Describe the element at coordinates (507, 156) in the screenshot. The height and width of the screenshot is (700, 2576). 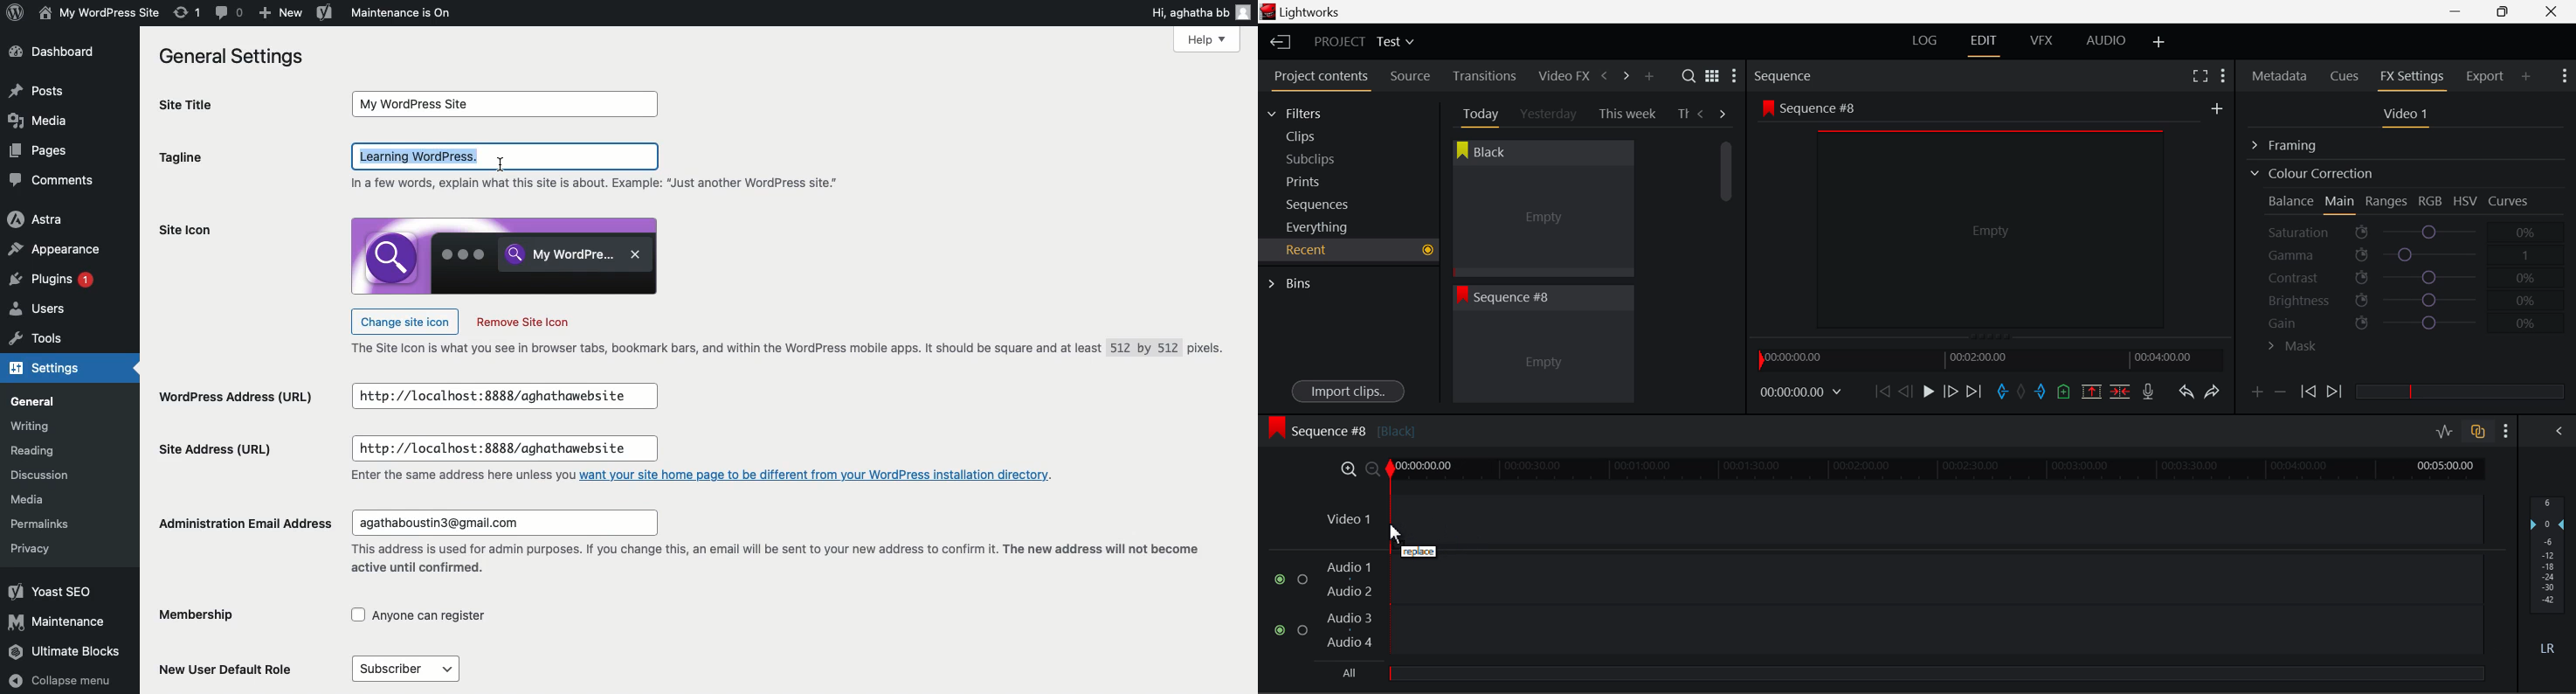
I see `Click` at that location.